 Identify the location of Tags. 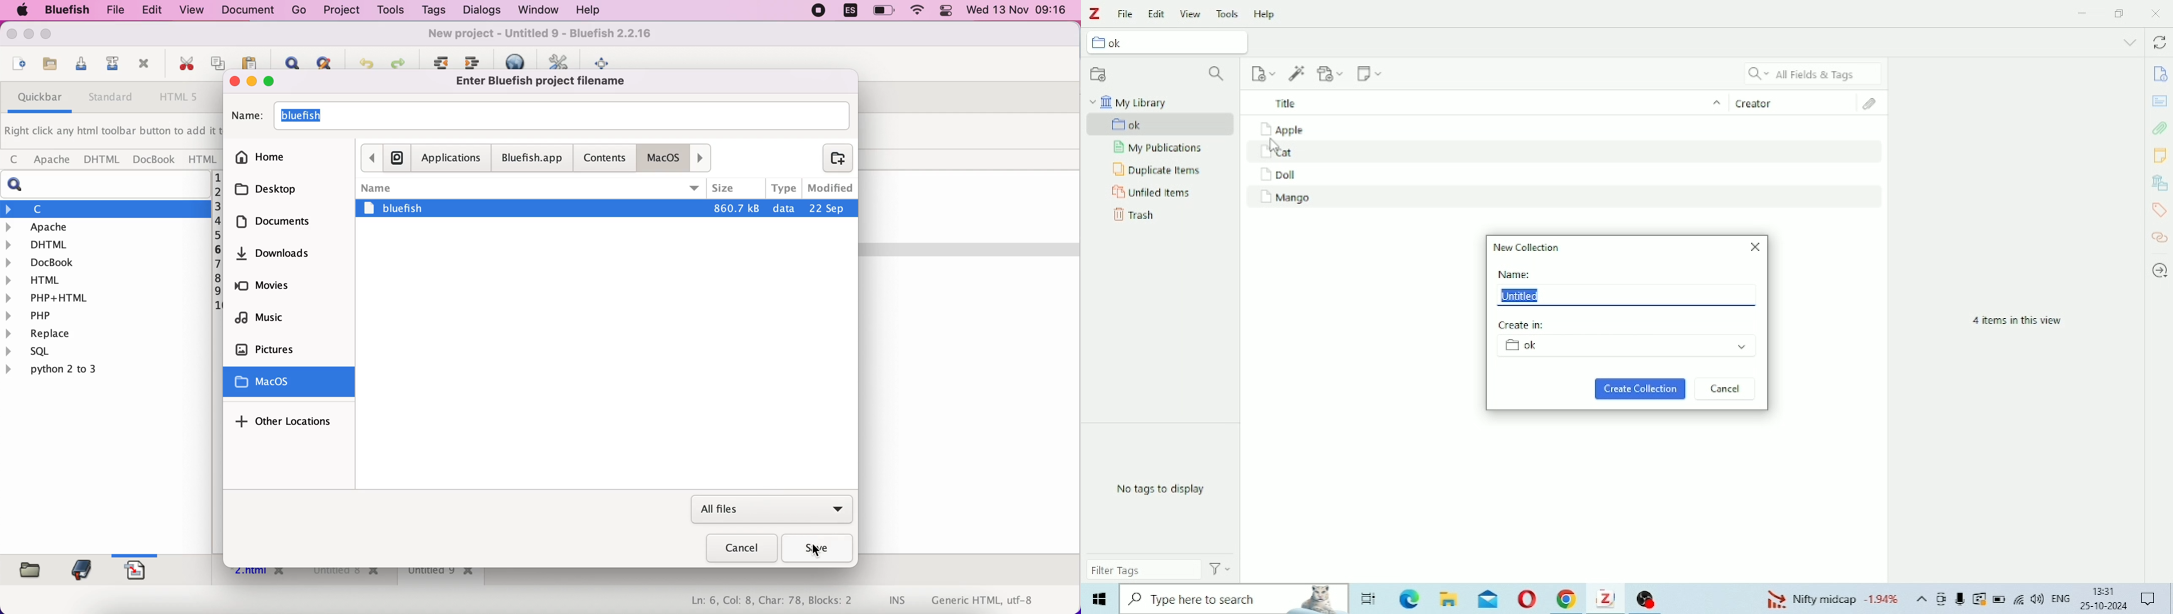
(2159, 210).